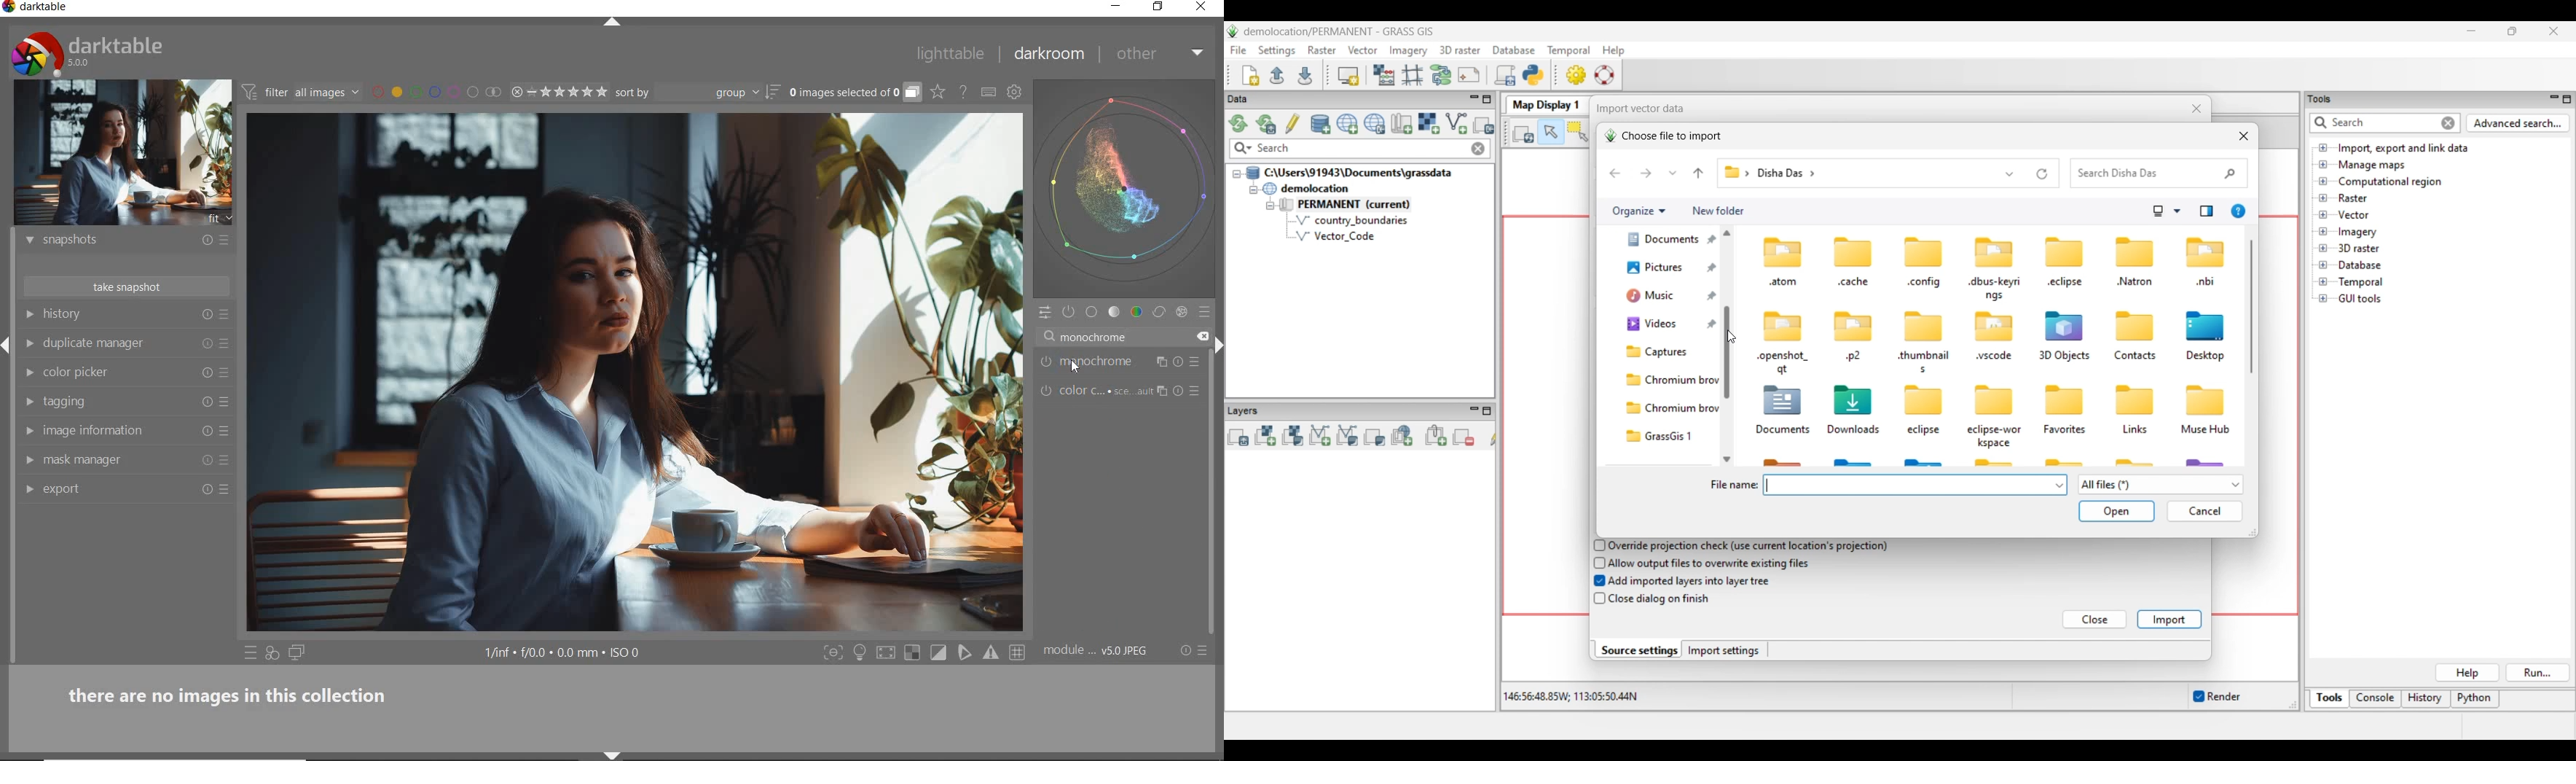 The image size is (2576, 784). Describe the element at coordinates (1050, 57) in the screenshot. I see `darkroom` at that location.